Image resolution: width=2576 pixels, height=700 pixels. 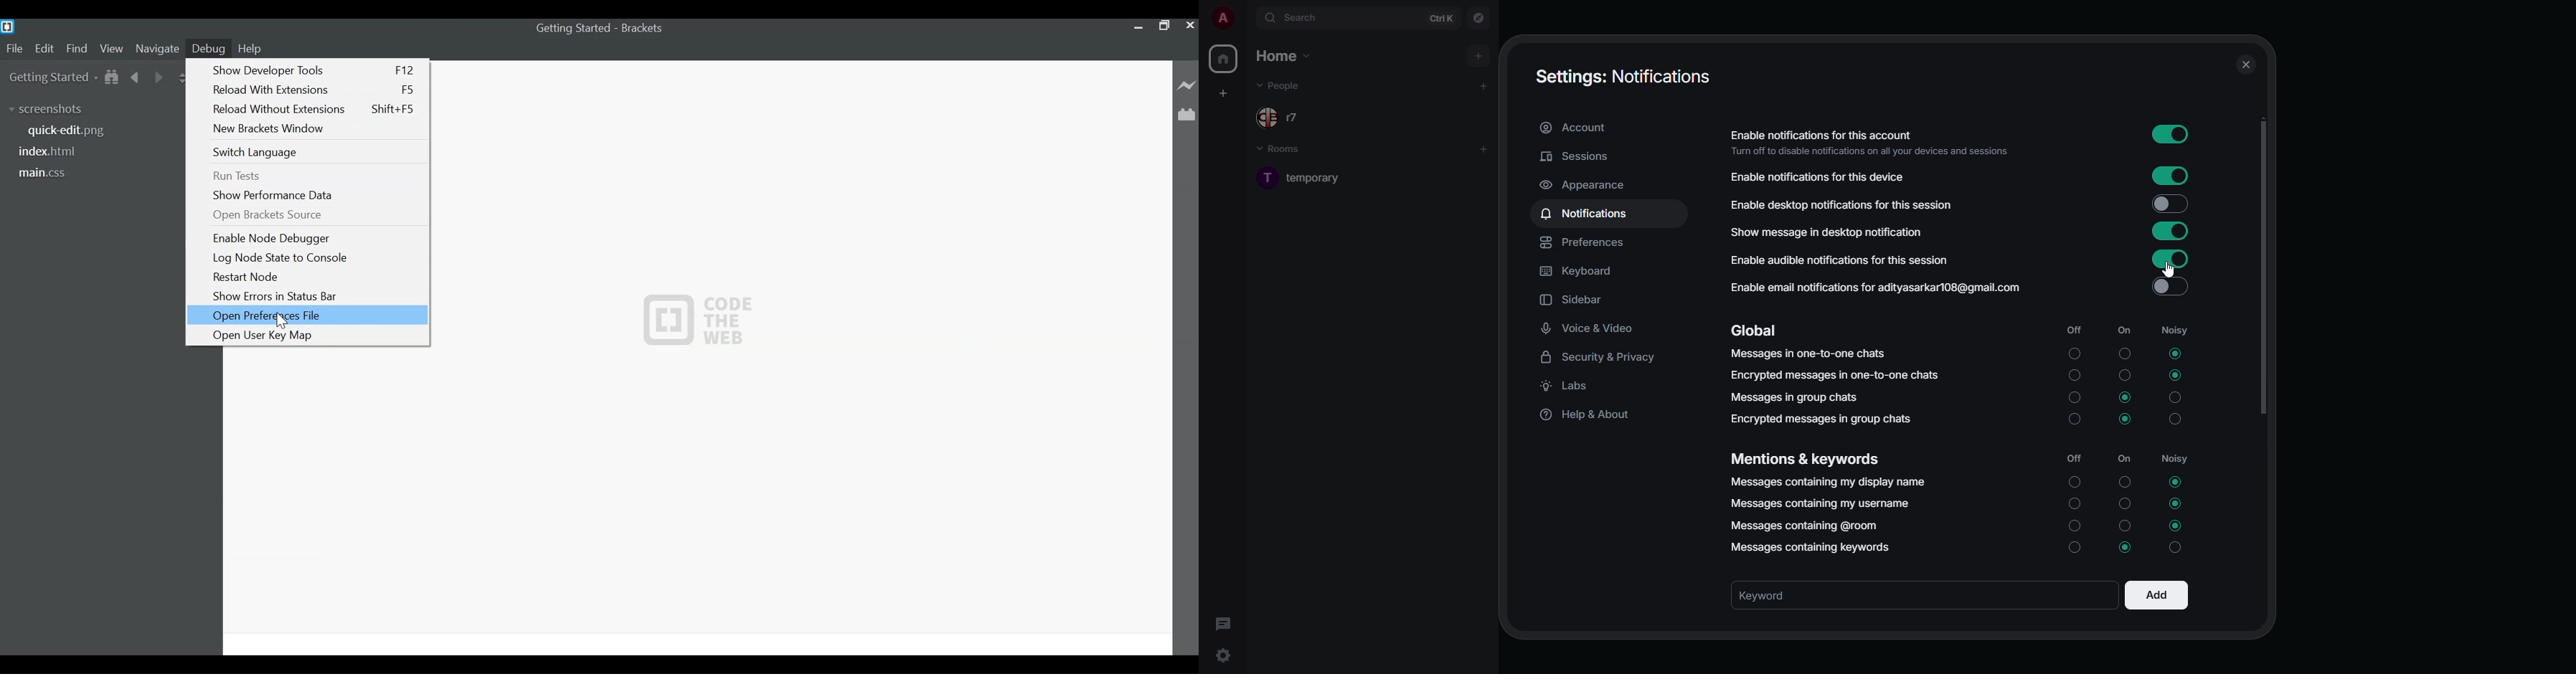 What do you see at coordinates (1585, 214) in the screenshot?
I see `notifications` at bounding box center [1585, 214].